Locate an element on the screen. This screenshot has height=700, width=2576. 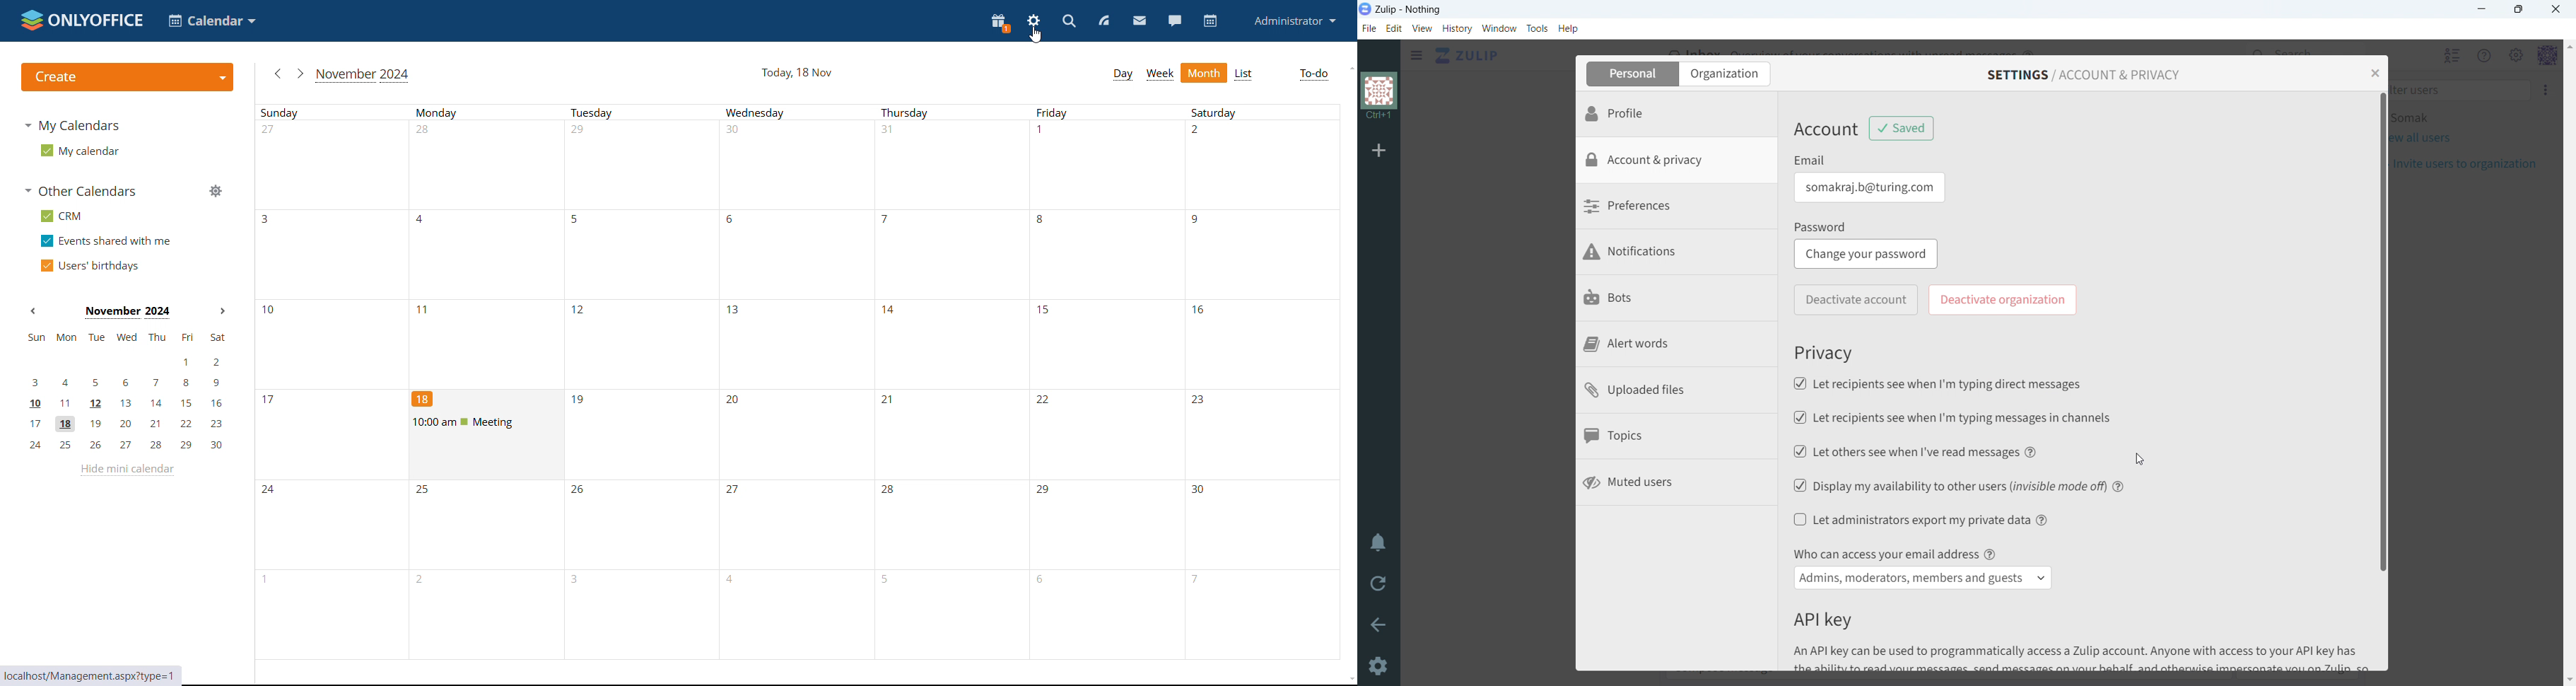
help is located at coordinates (2120, 485).